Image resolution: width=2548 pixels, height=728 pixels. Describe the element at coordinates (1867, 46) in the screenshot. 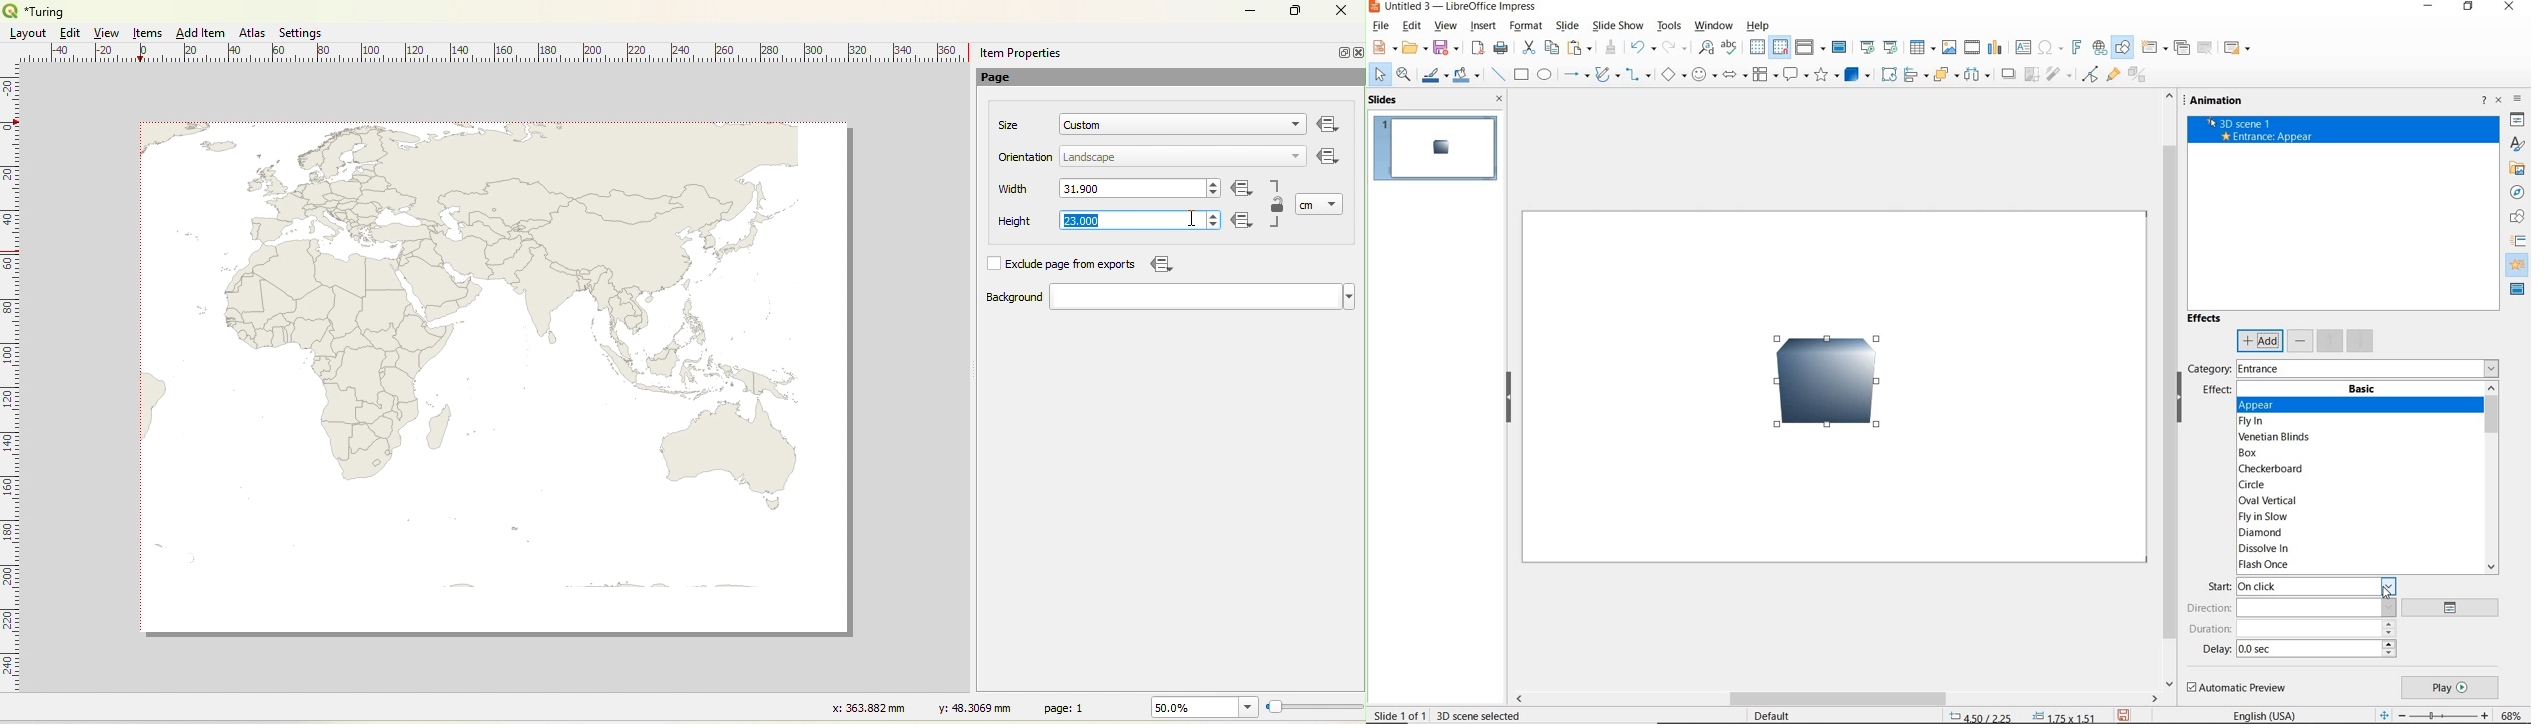

I see `start from previous slide` at that location.